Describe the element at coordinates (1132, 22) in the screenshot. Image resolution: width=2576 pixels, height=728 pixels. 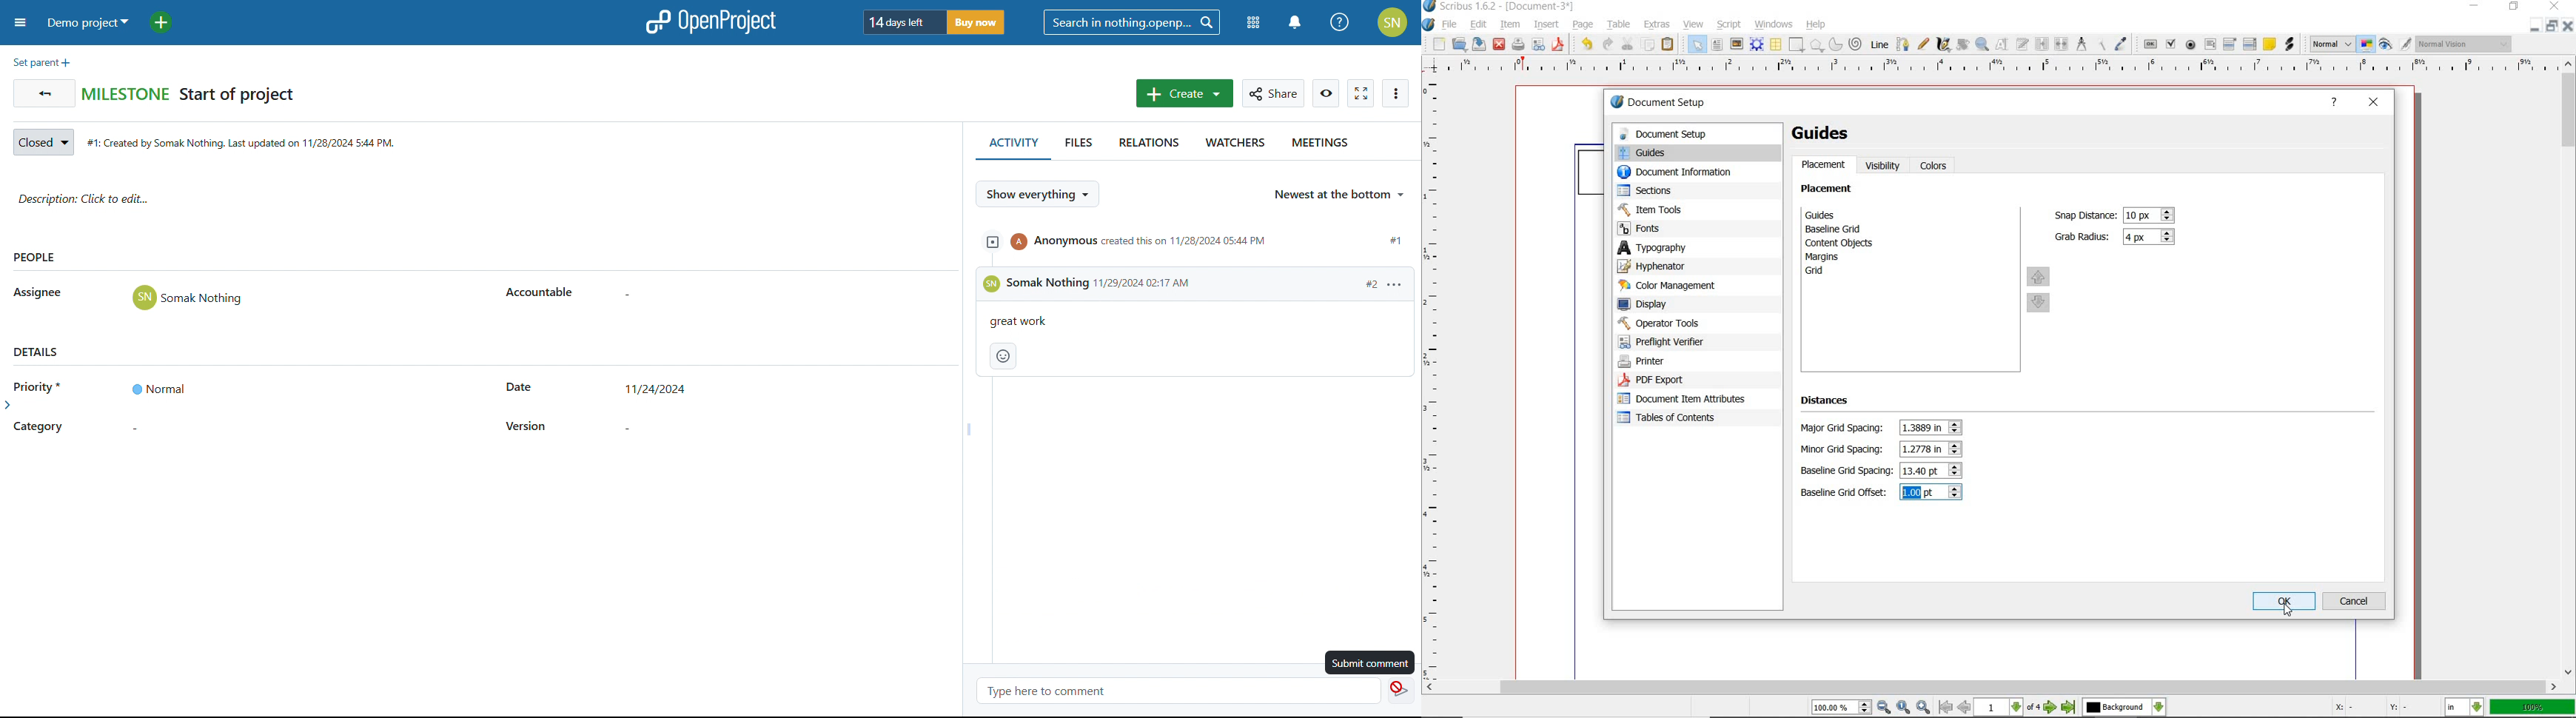
I see `search` at that location.